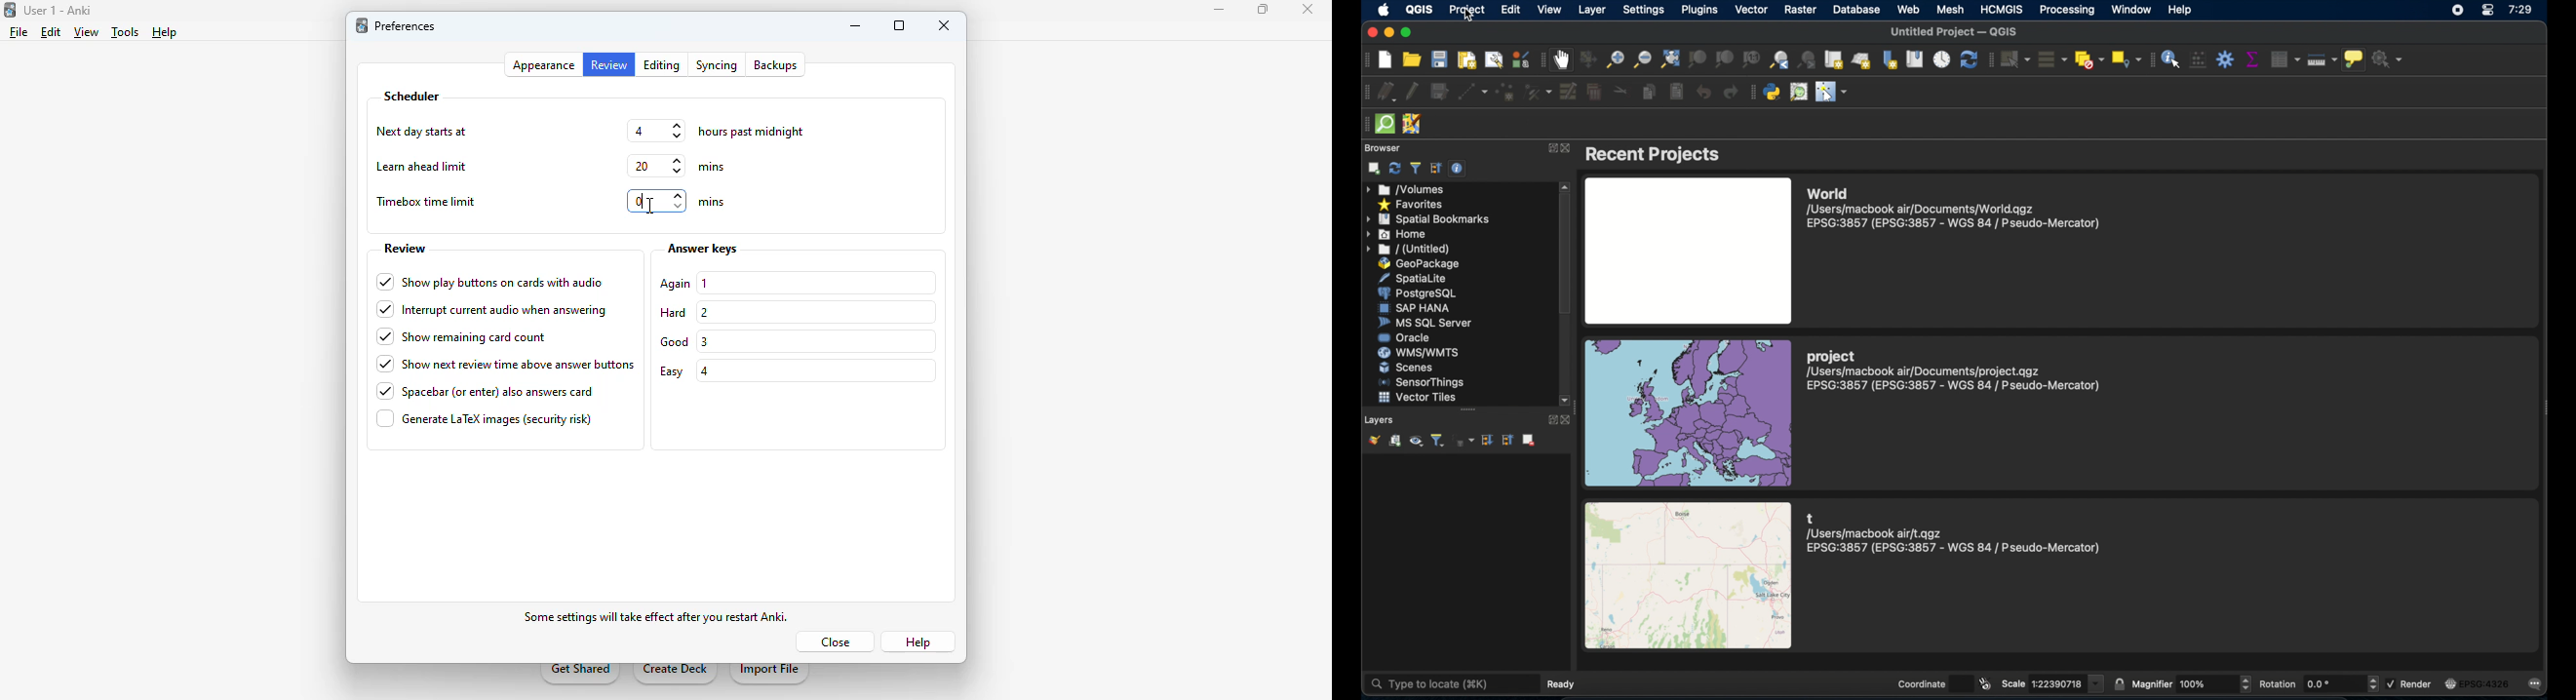 The image size is (2576, 700). I want to click on /Users/macbook air/Documents/World.qgz, so click(1923, 209).